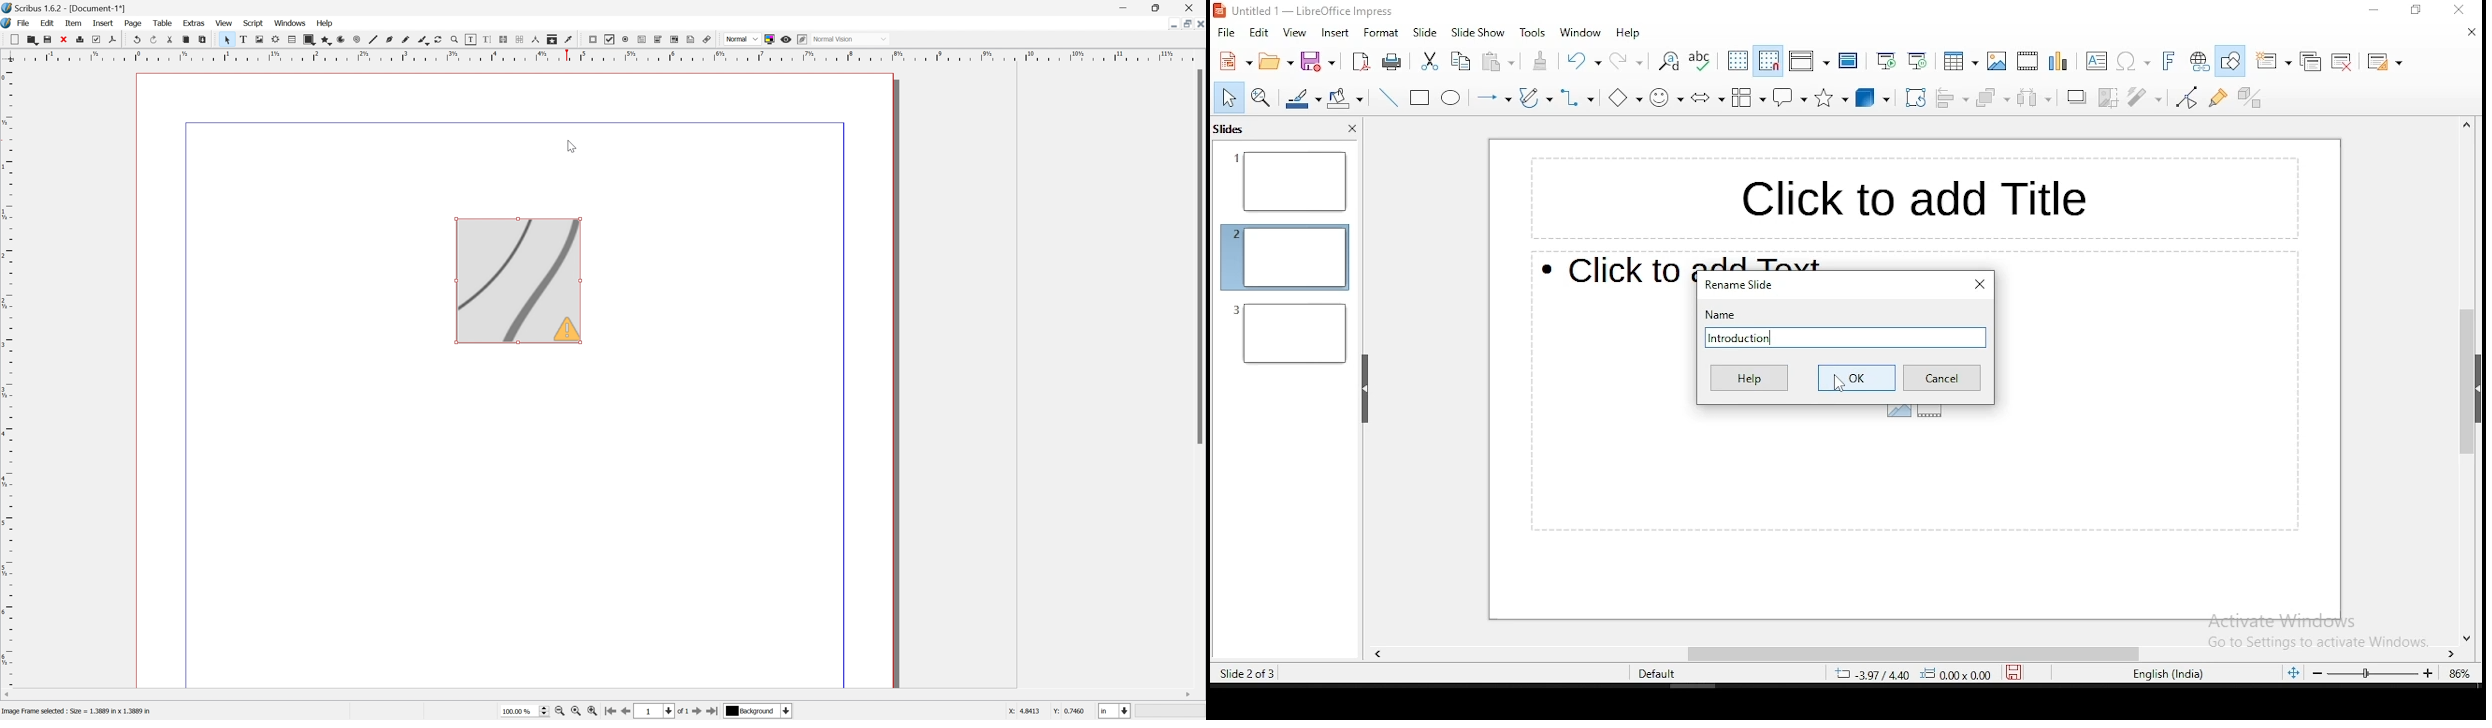 This screenshot has height=728, width=2492. I want to click on Bezier curve, so click(393, 40).